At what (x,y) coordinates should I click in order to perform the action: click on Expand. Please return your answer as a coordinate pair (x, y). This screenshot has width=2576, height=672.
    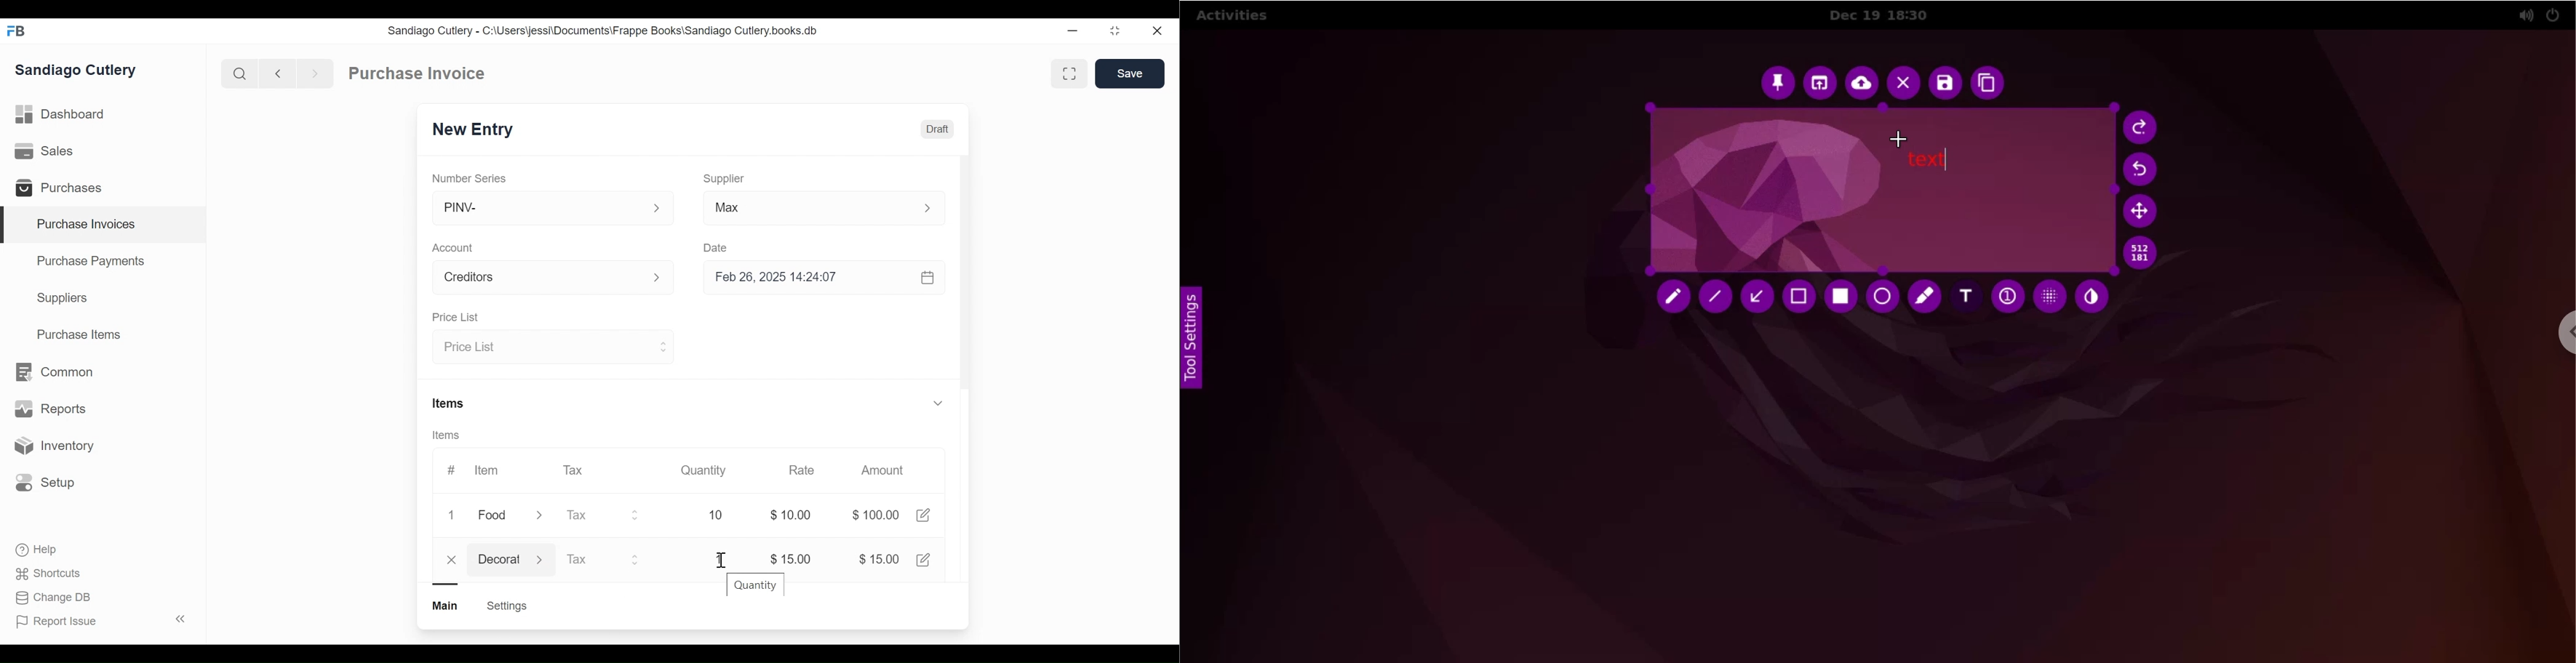
    Looking at the image, I should click on (664, 279).